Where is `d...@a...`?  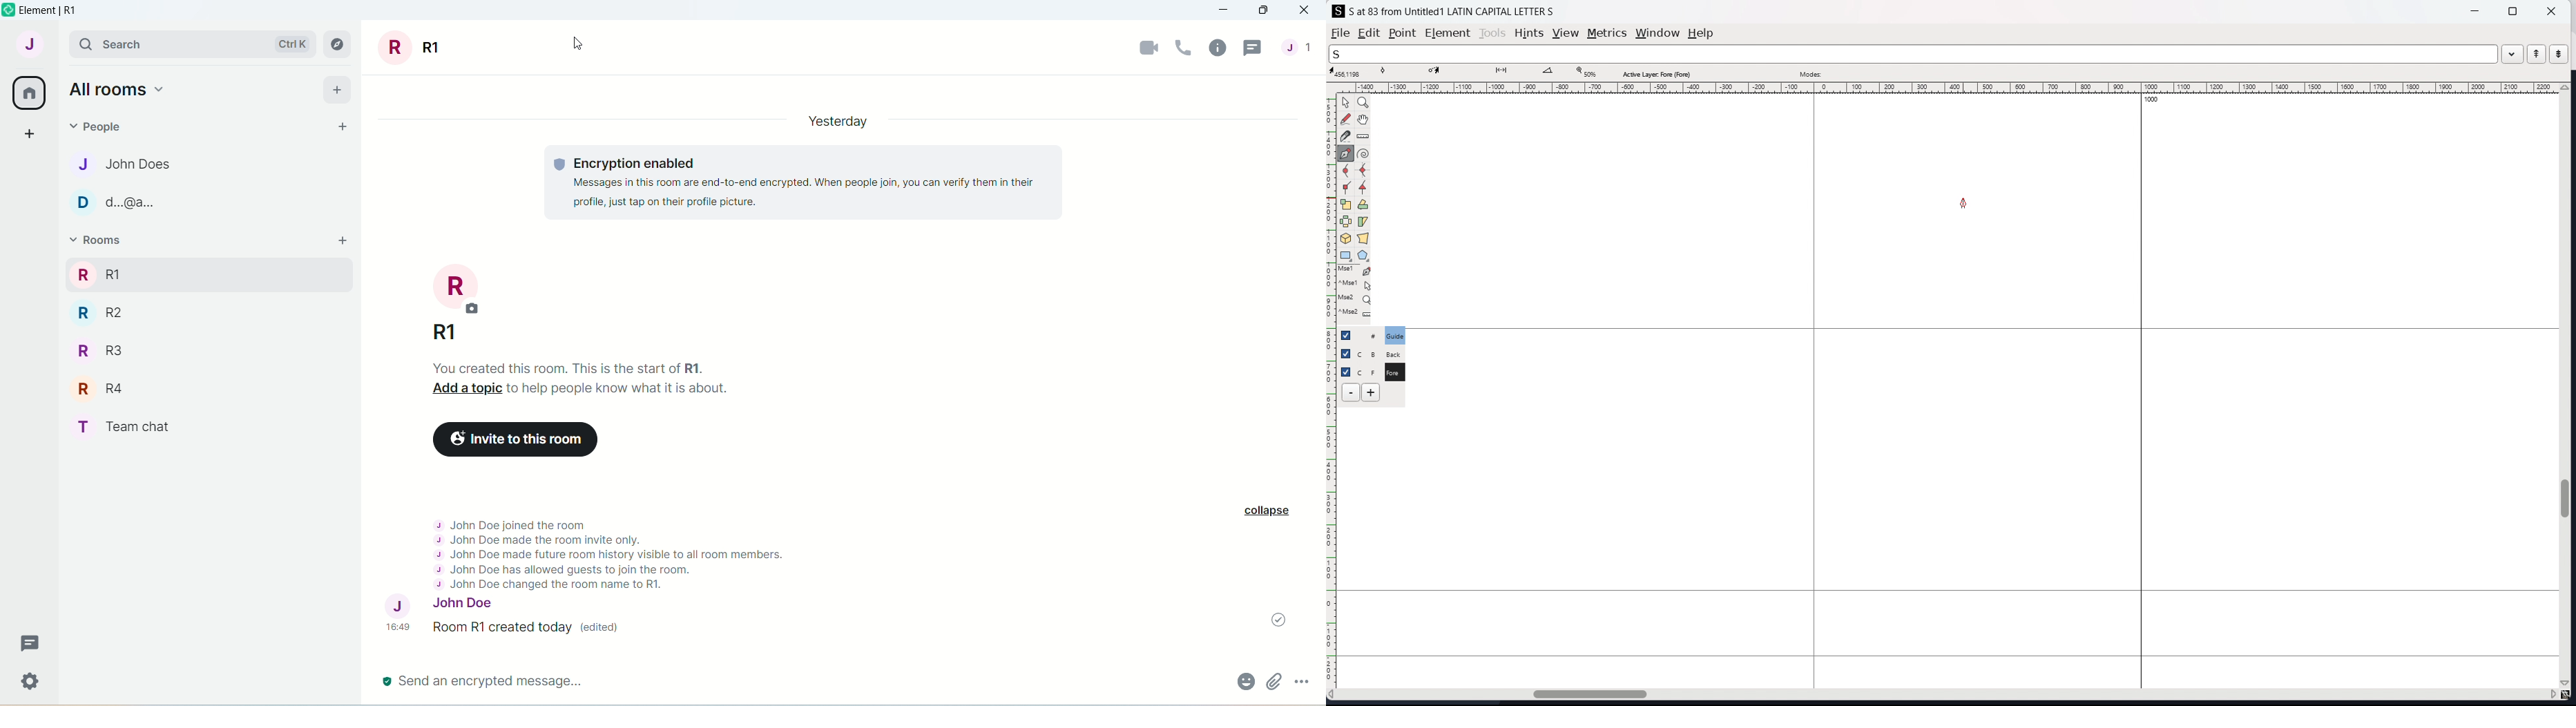 d...@a... is located at coordinates (103, 202).